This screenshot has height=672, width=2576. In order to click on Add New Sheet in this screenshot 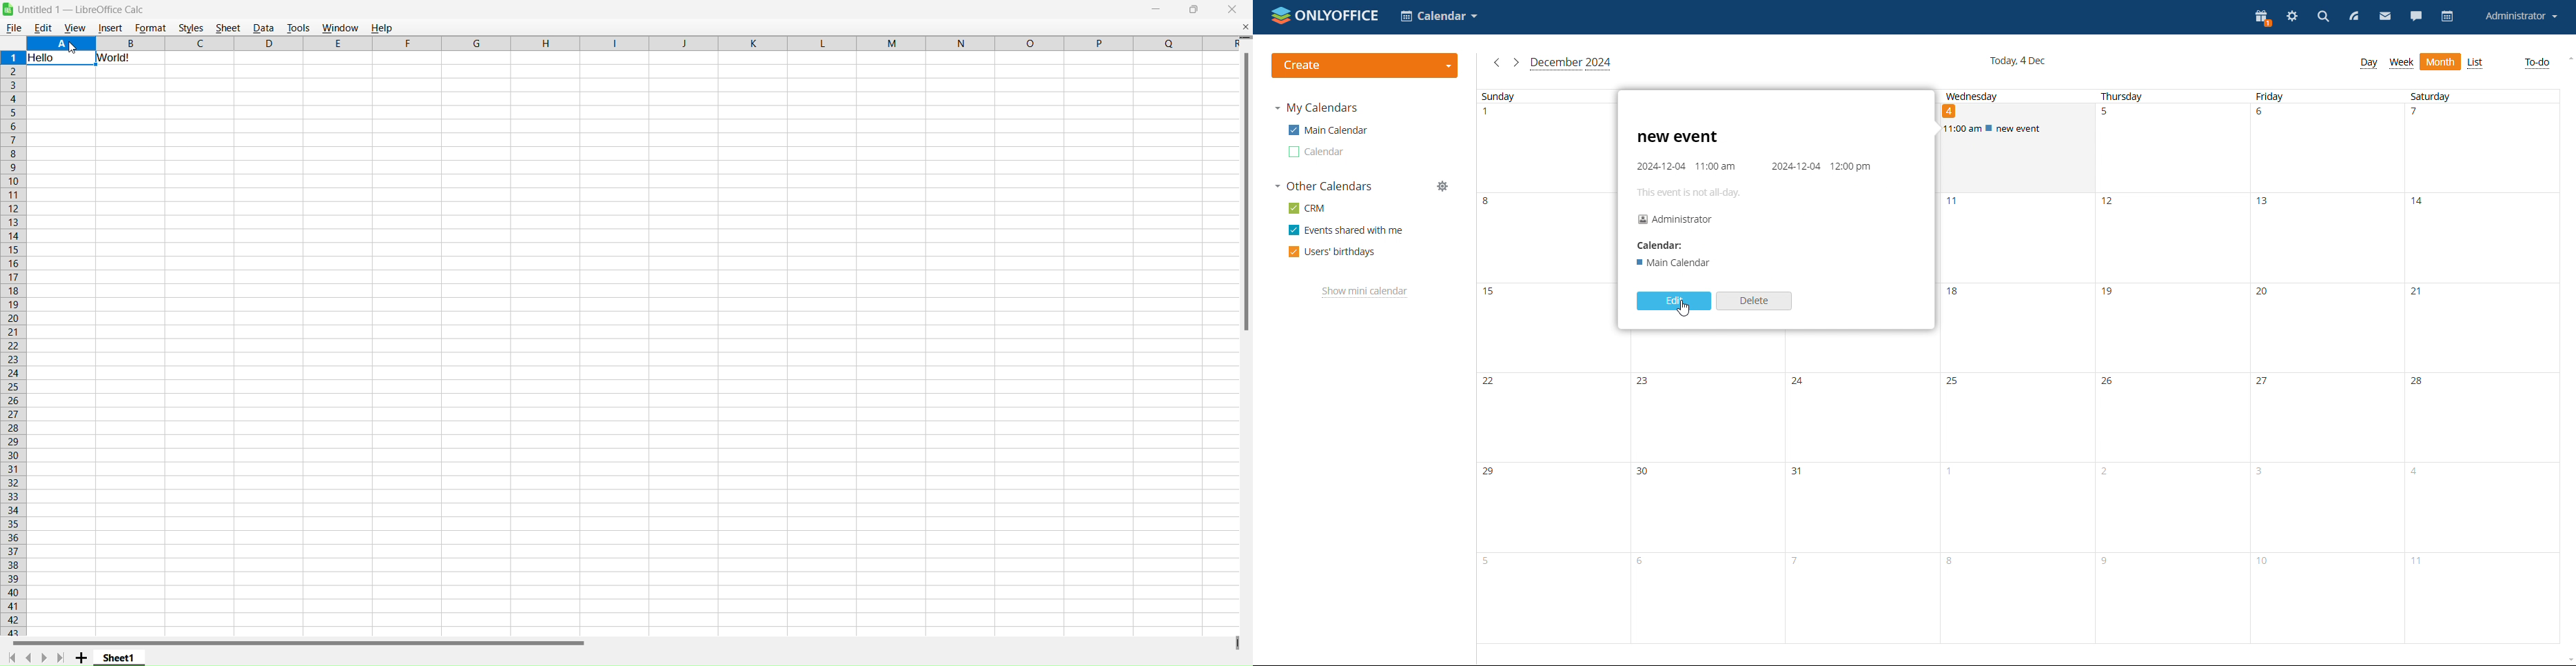, I will do `click(82, 658)`.